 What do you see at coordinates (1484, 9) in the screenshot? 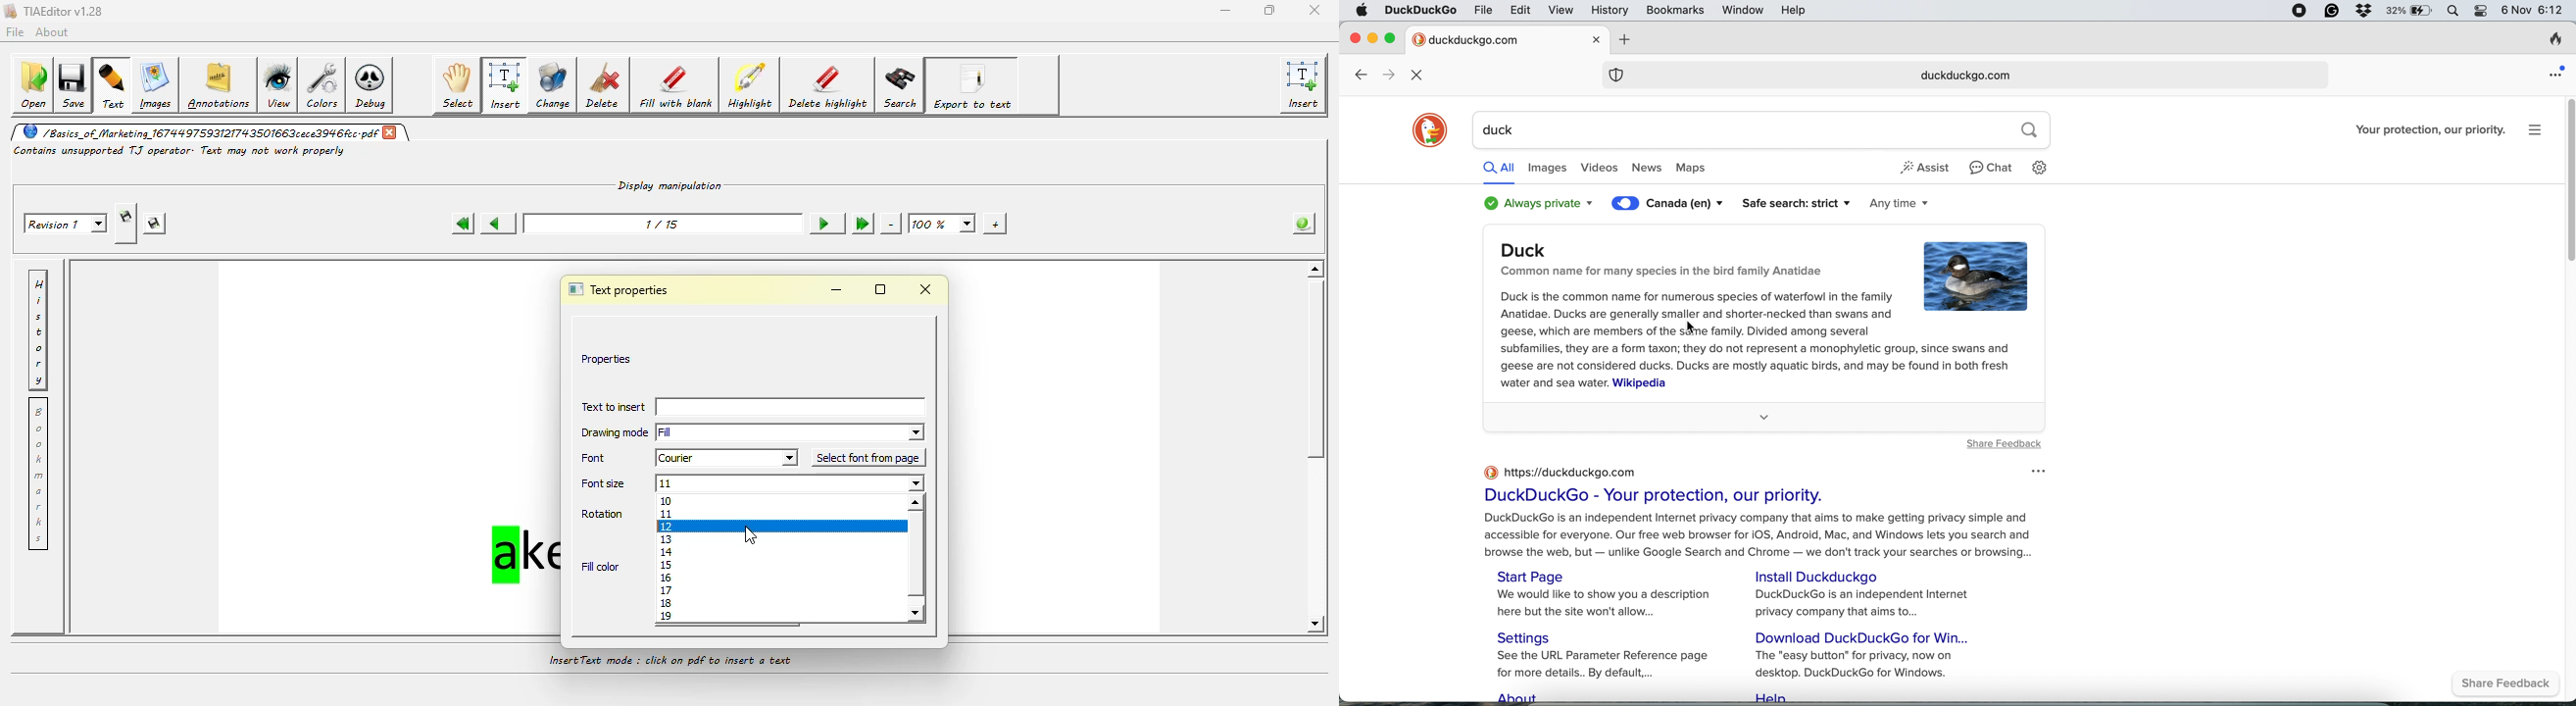
I see `file` at bounding box center [1484, 9].